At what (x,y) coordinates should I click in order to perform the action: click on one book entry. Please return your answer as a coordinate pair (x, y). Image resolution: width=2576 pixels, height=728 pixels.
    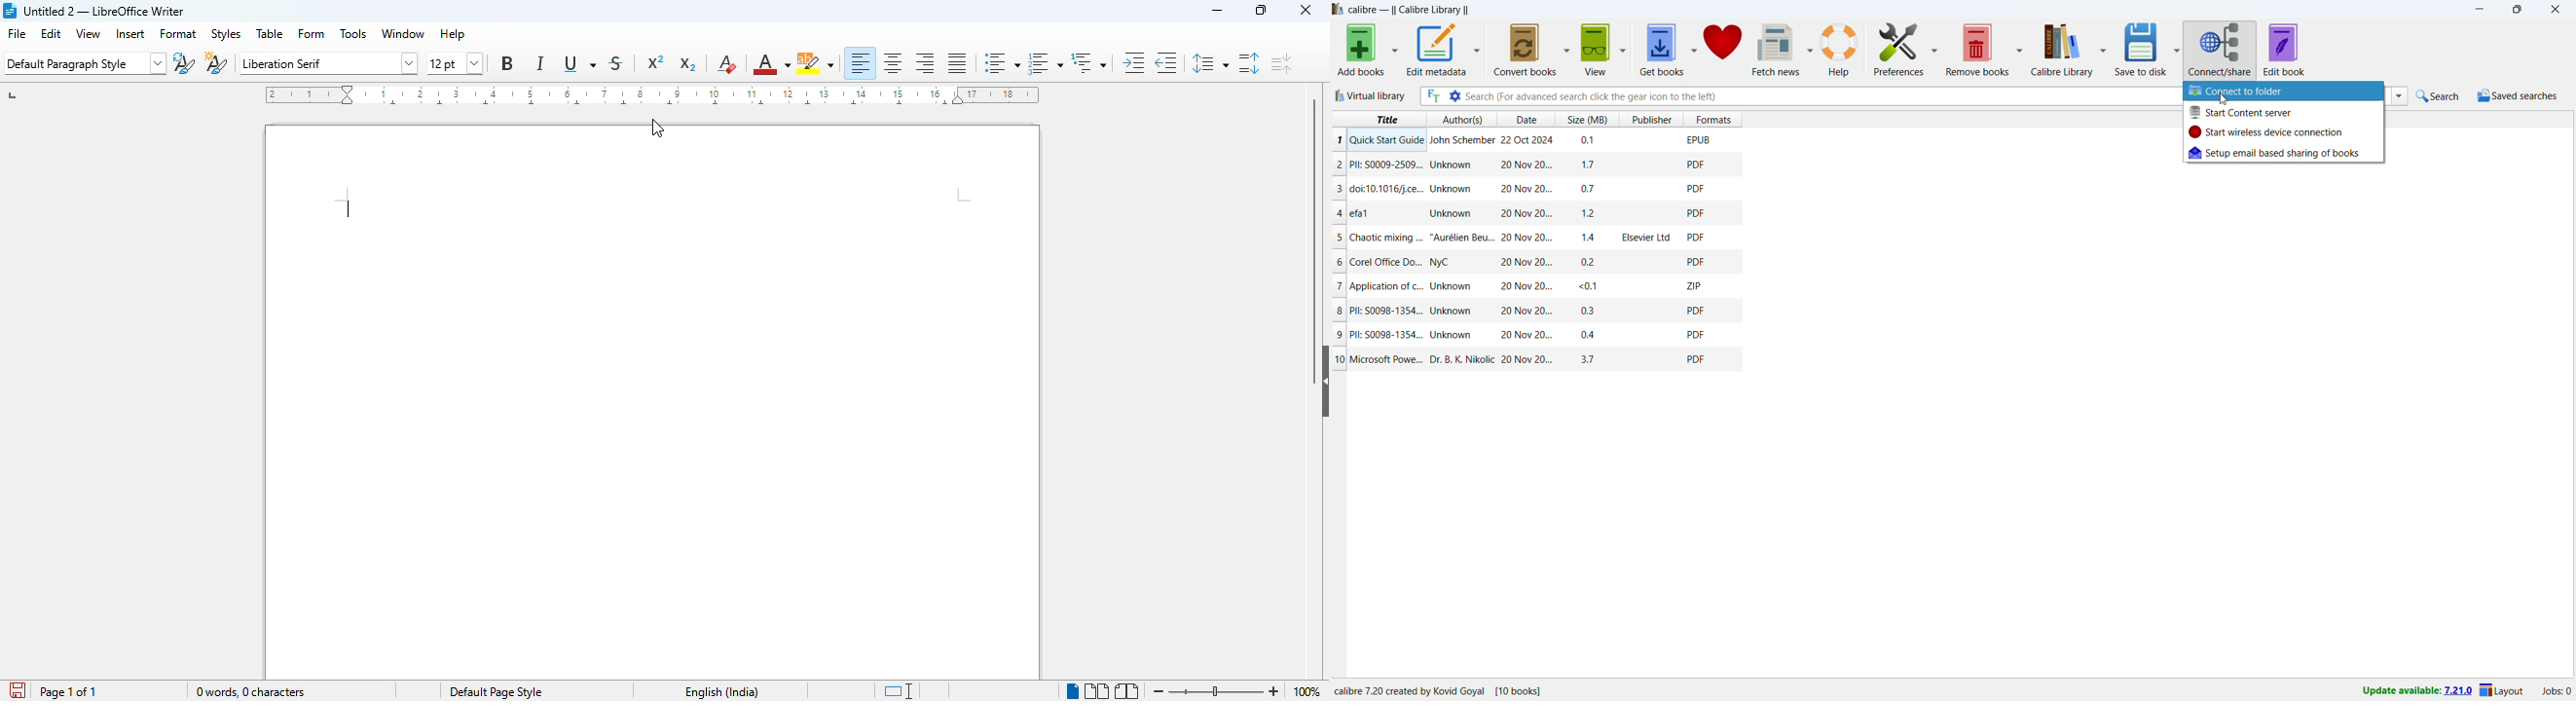
    Looking at the image, I should click on (1534, 336).